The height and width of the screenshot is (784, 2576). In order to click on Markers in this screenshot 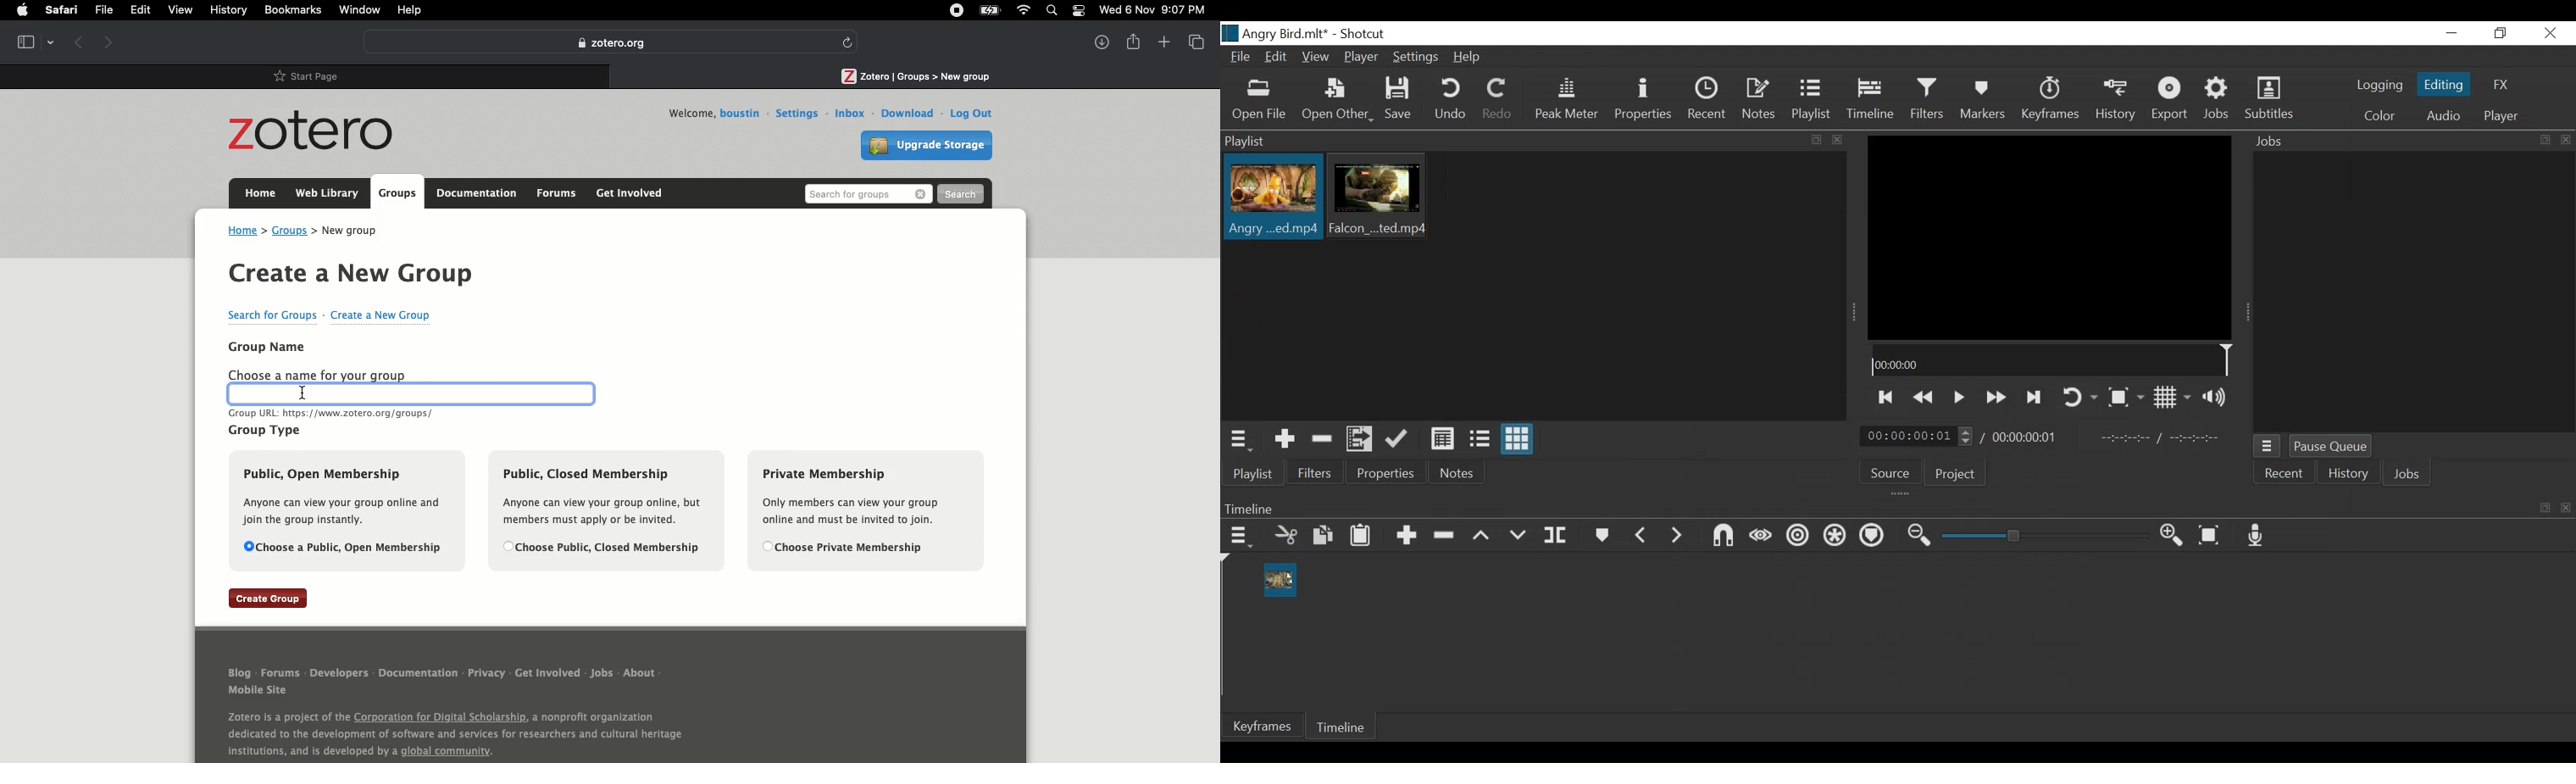, I will do `click(1982, 99)`.